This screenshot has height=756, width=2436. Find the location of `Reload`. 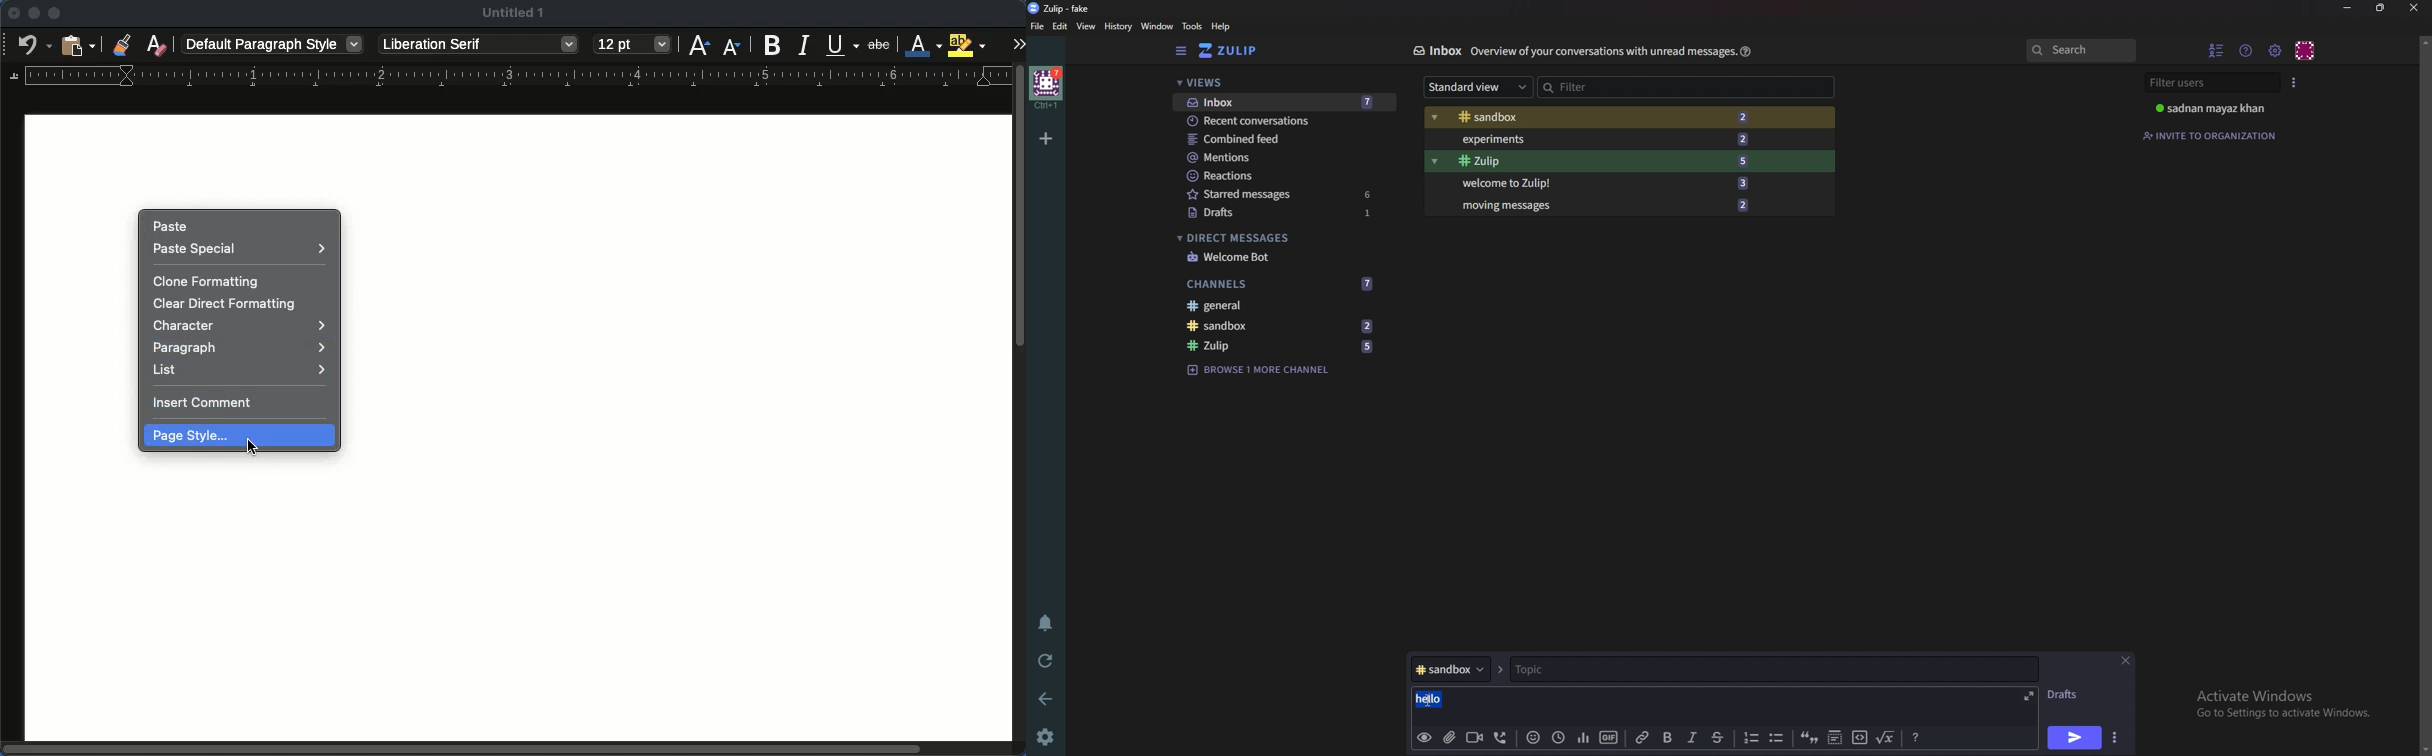

Reload is located at coordinates (1046, 662).